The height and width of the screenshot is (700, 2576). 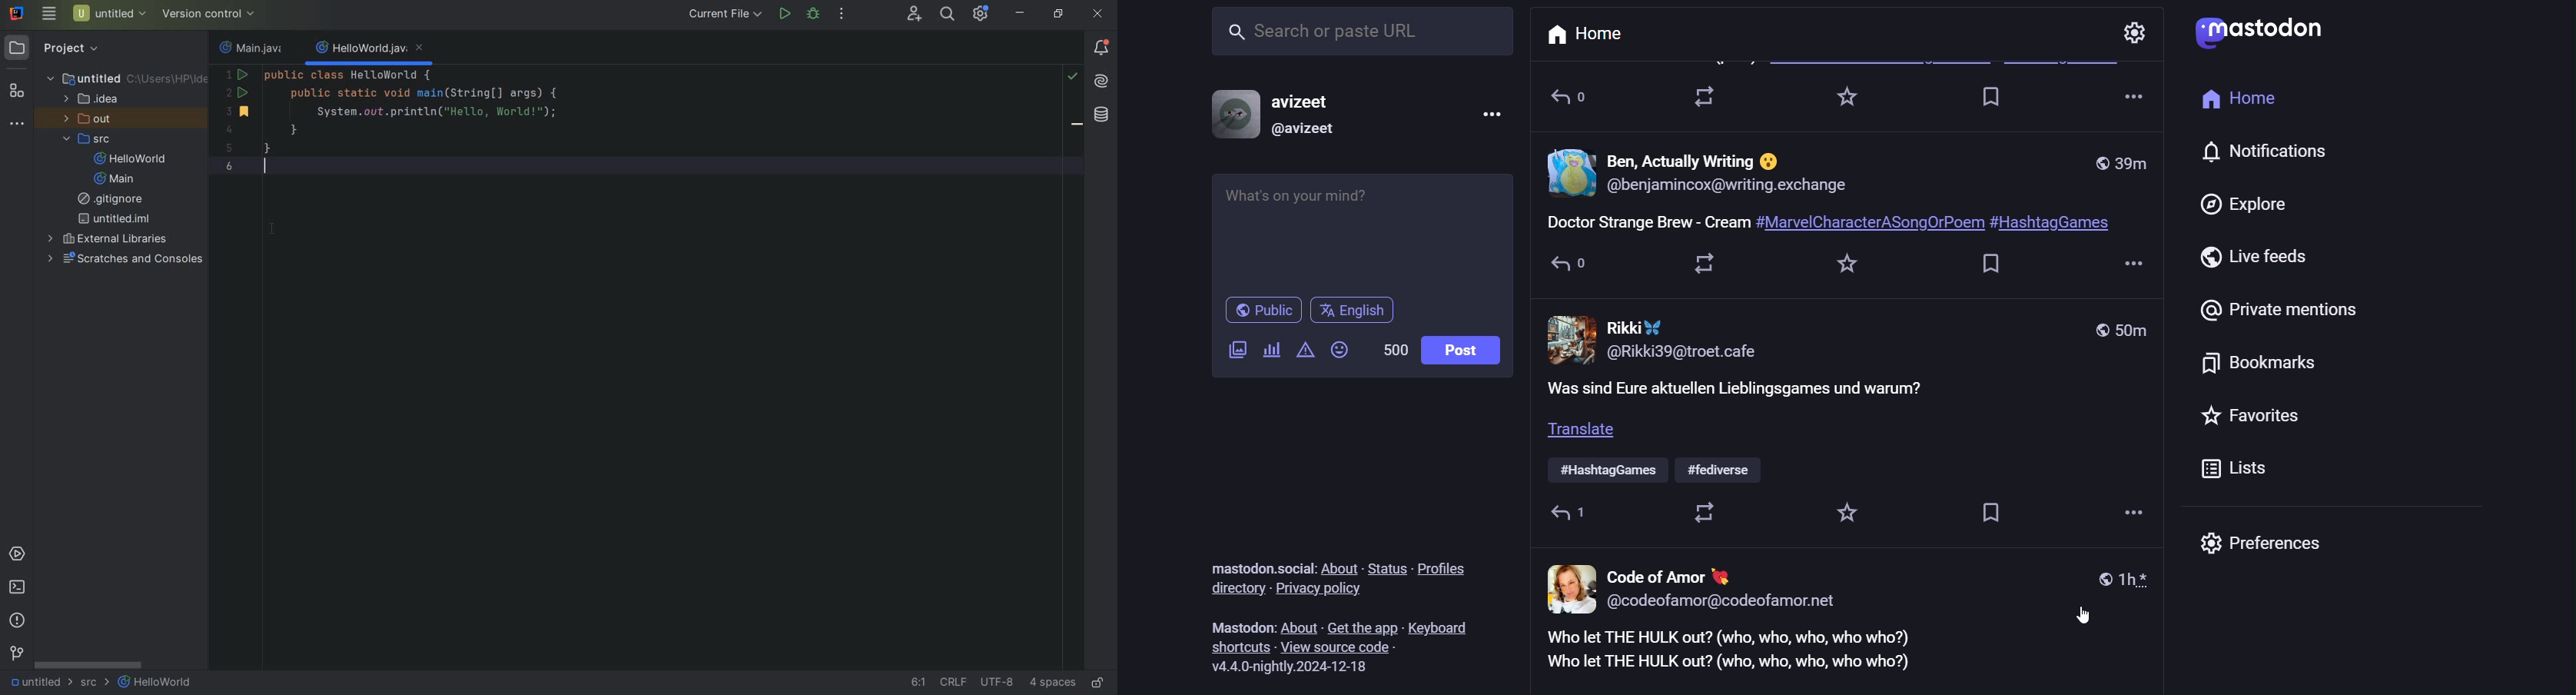 What do you see at coordinates (1581, 32) in the screenshot?
I see `home` at bounding box center [1581, 32].